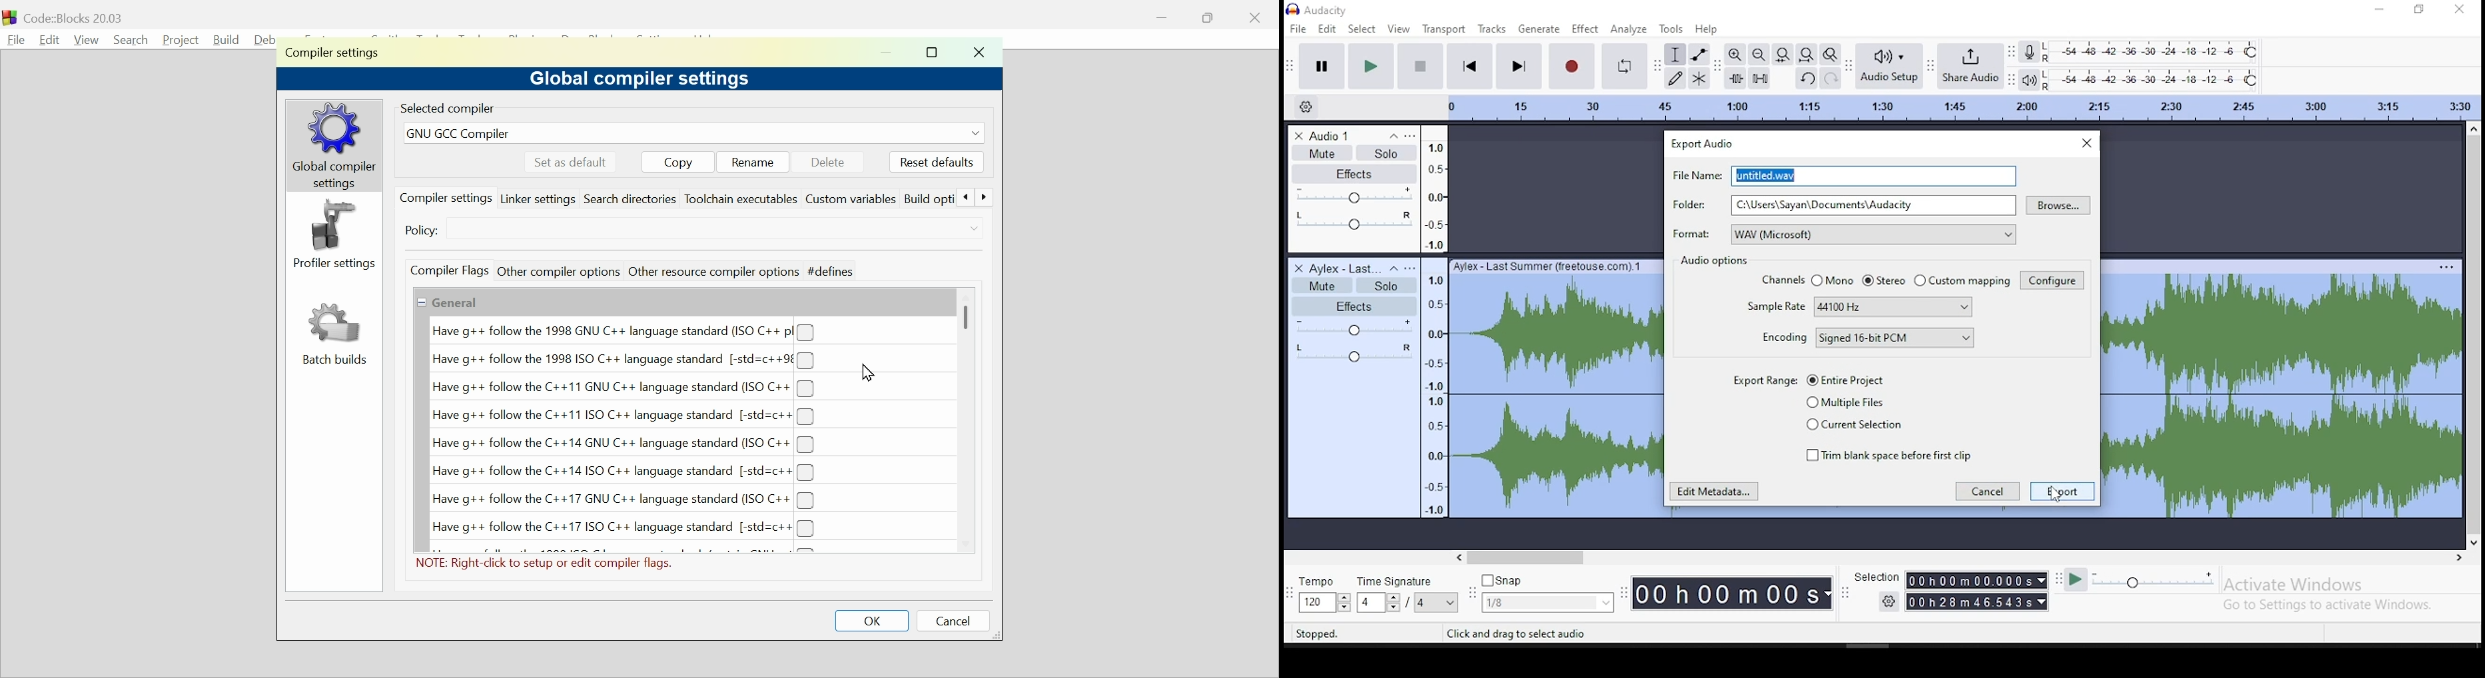 The image size is (2492, 700). What do you see at coordinates (1387, 284) in the screenshot?
I see `solo` at bounding box center [1387, 284].